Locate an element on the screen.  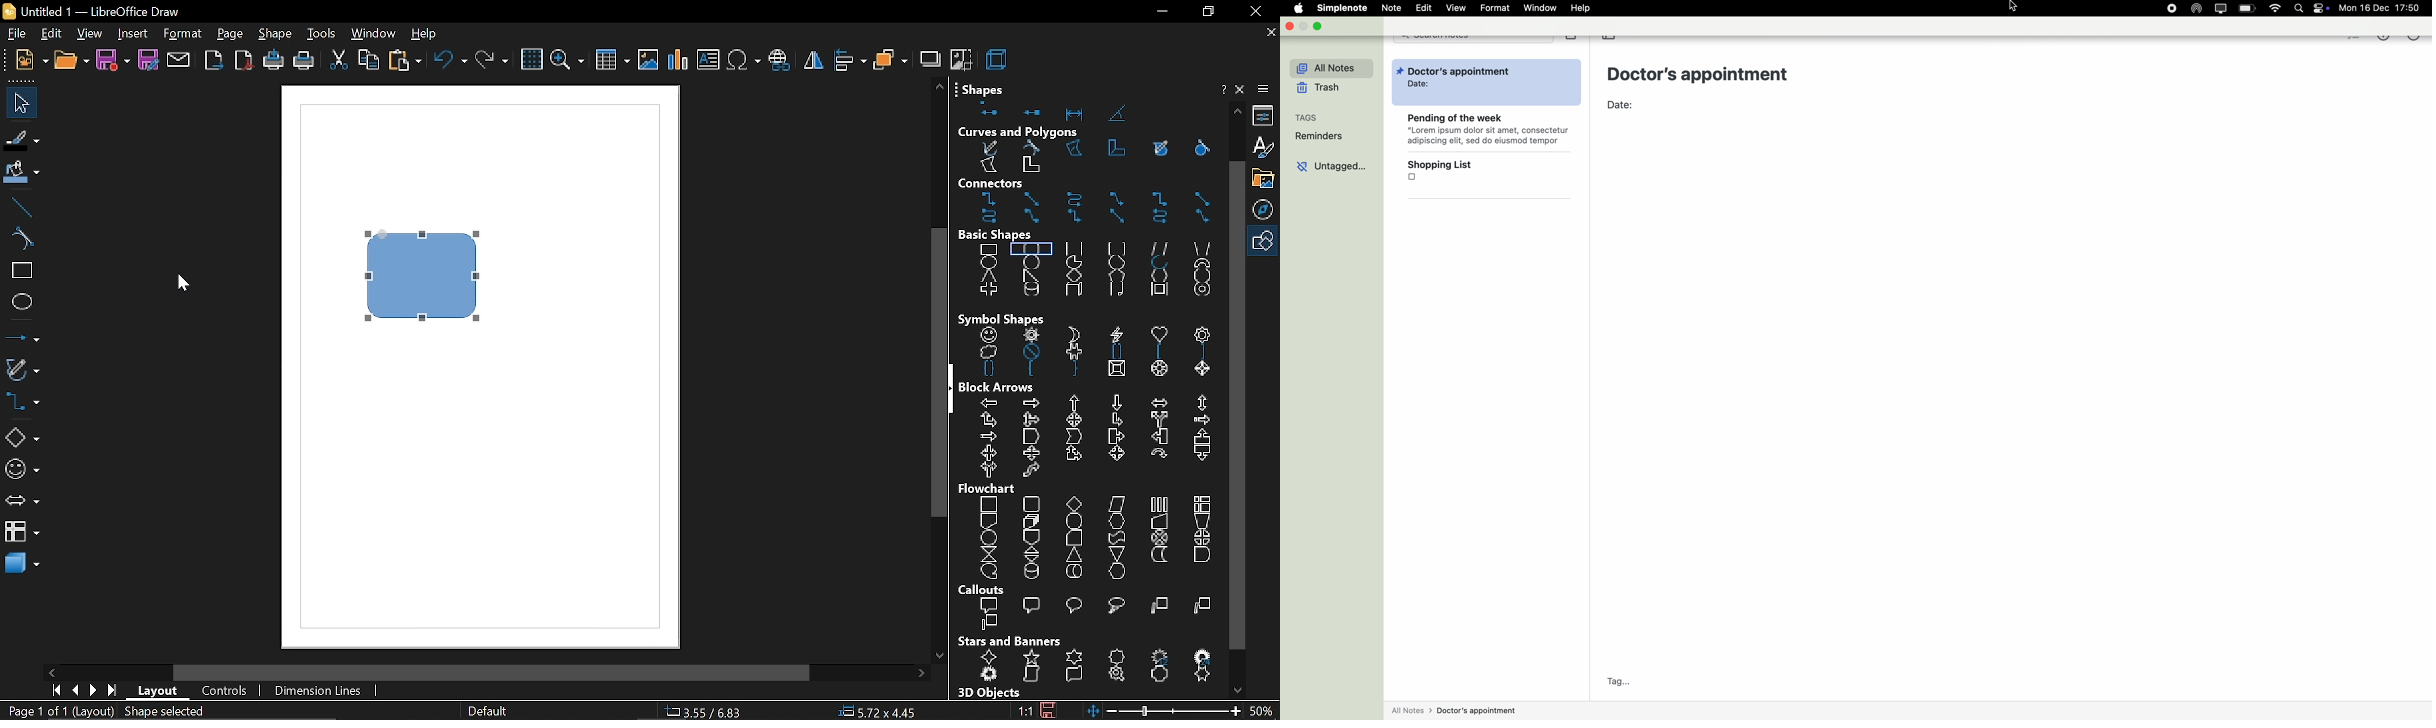
curves and polygons is located at coordinates (1019, 133).